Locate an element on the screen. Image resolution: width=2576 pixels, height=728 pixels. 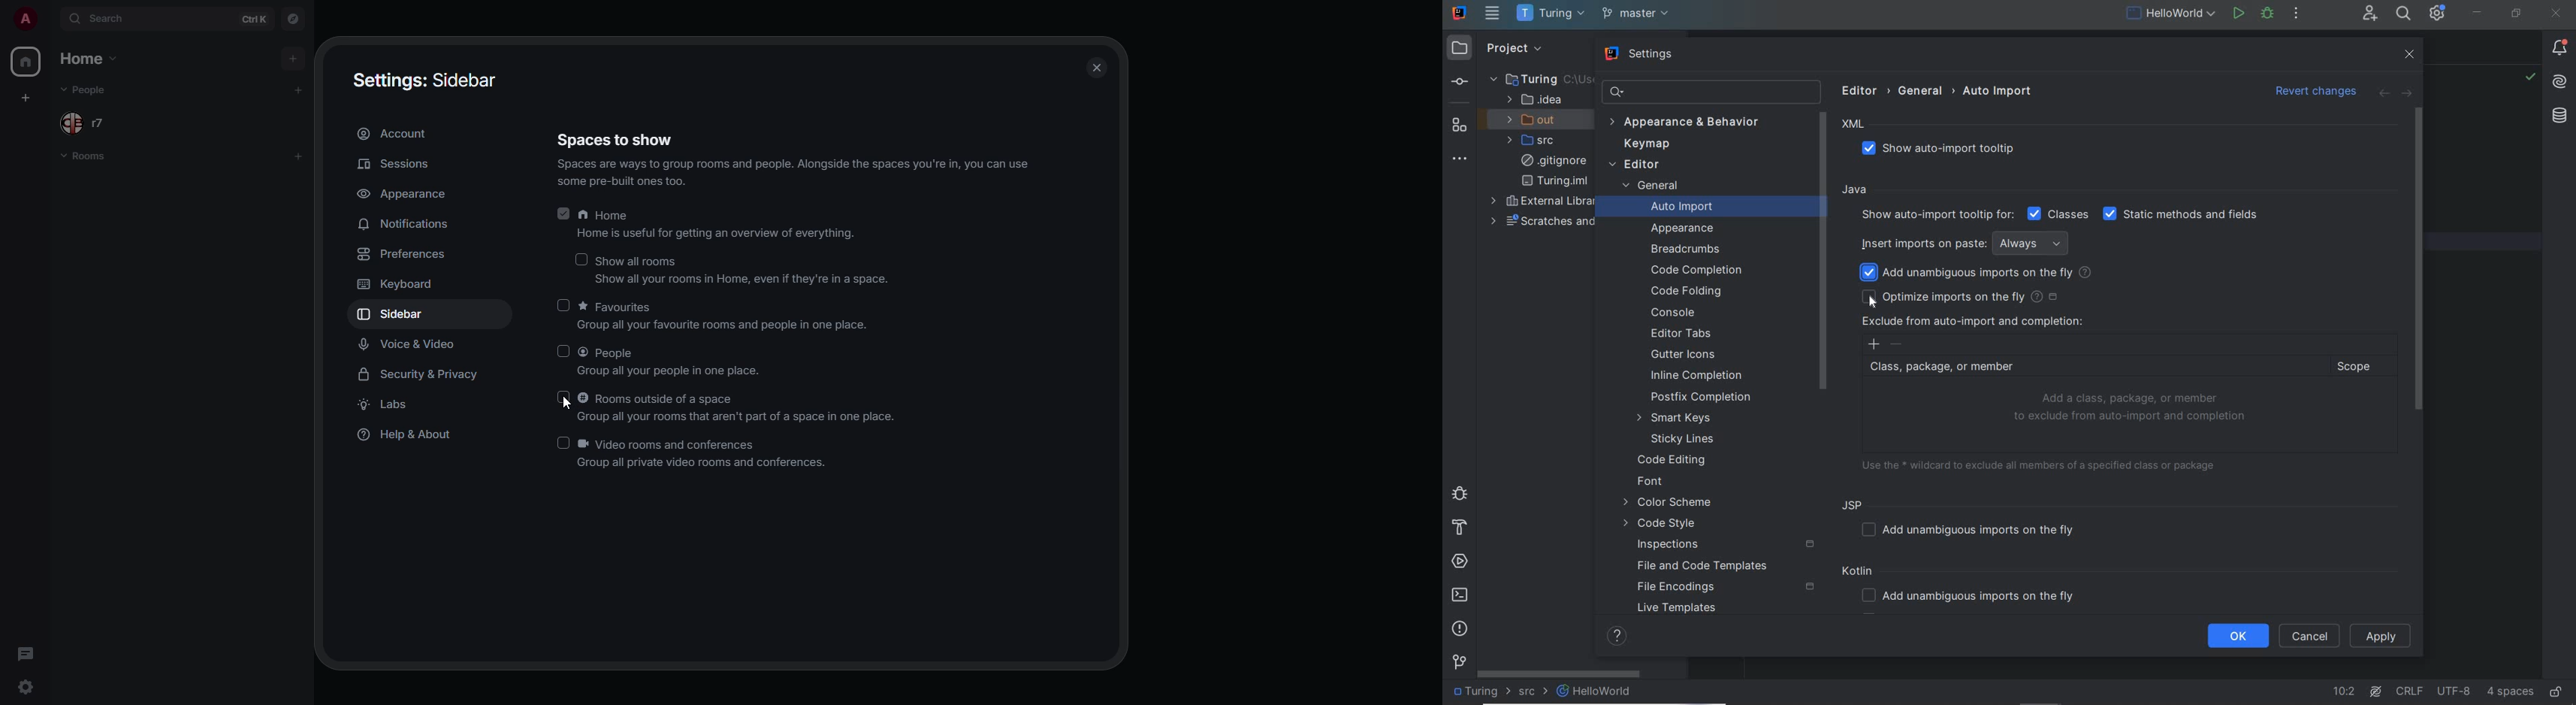
APPEARANCE is located at coordinates (1683, 229).